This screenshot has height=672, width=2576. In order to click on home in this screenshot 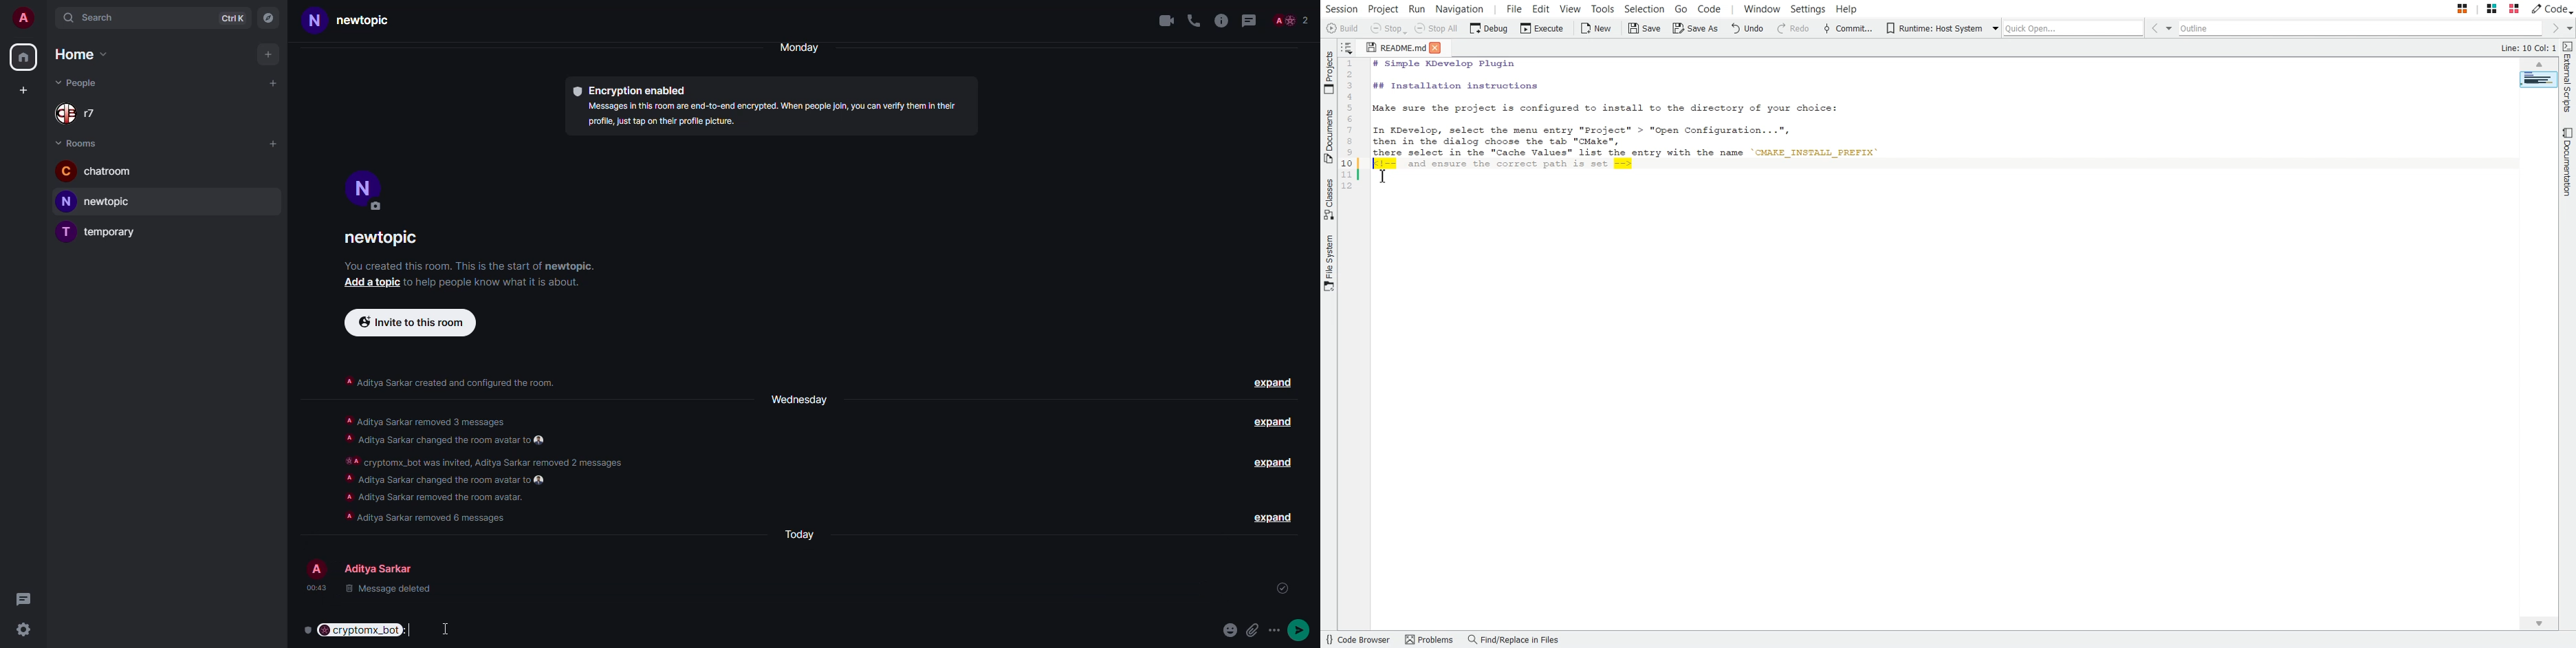, I will do `click(25, 57)`.